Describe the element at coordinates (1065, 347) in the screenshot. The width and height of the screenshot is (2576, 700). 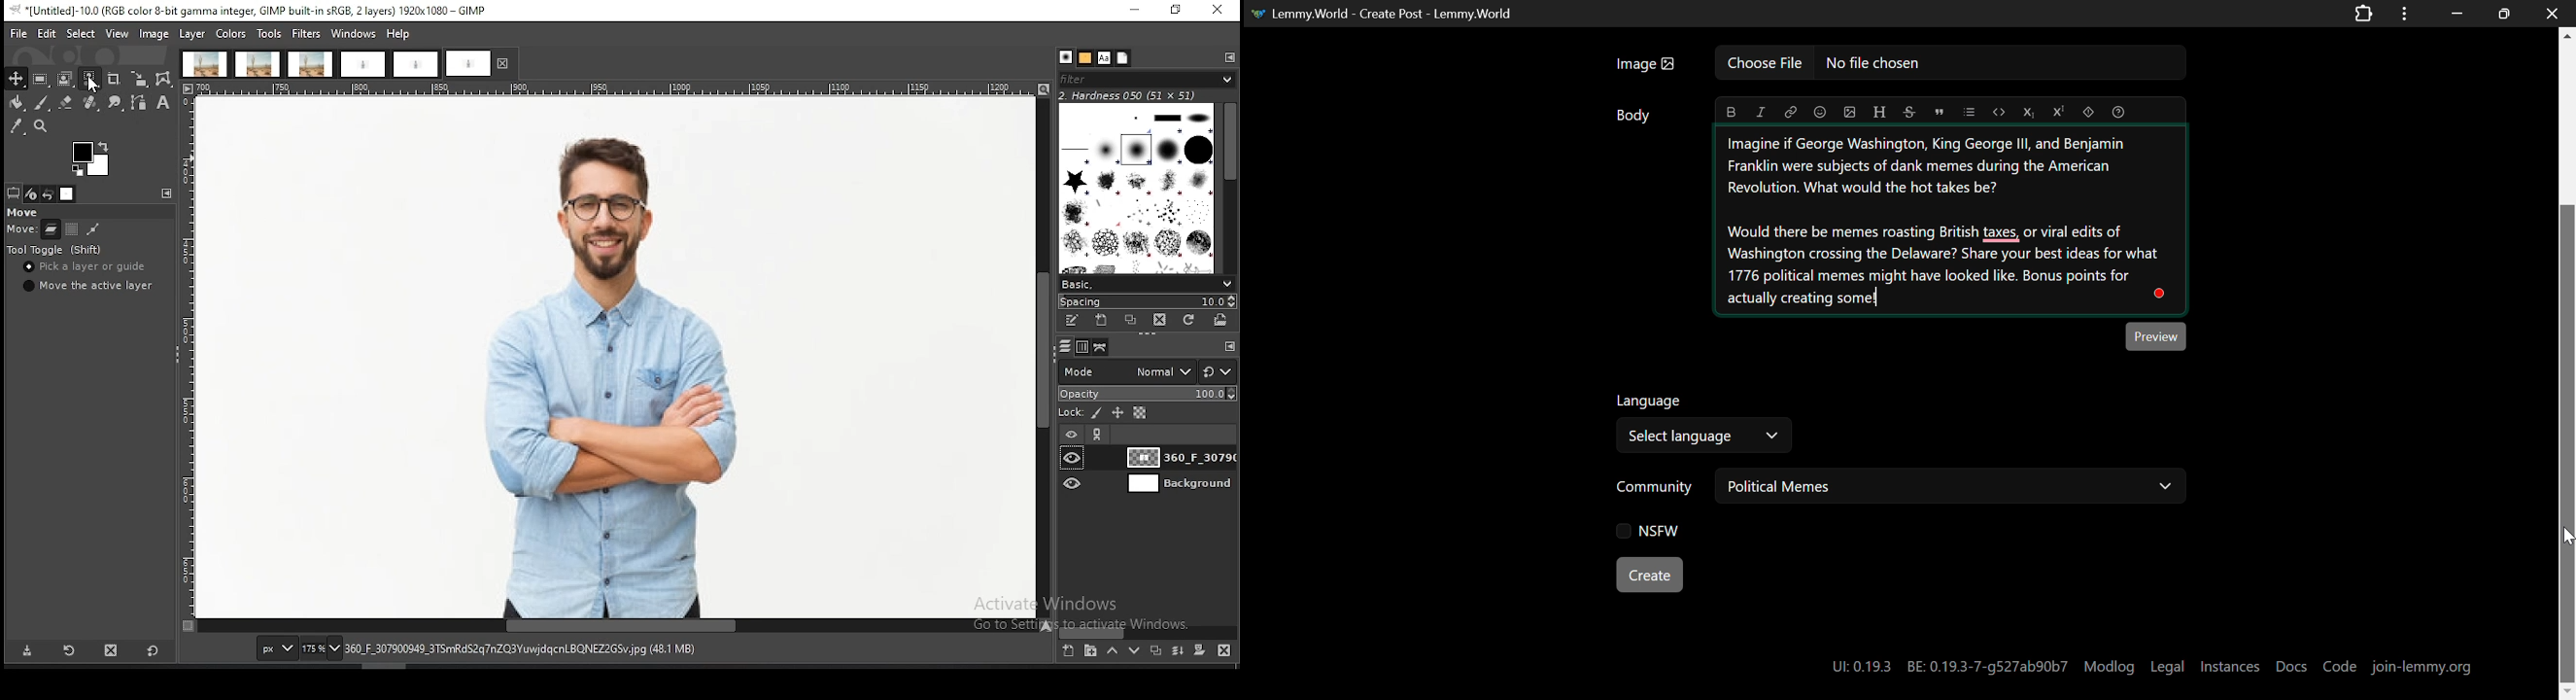
I see `layers` at that location.